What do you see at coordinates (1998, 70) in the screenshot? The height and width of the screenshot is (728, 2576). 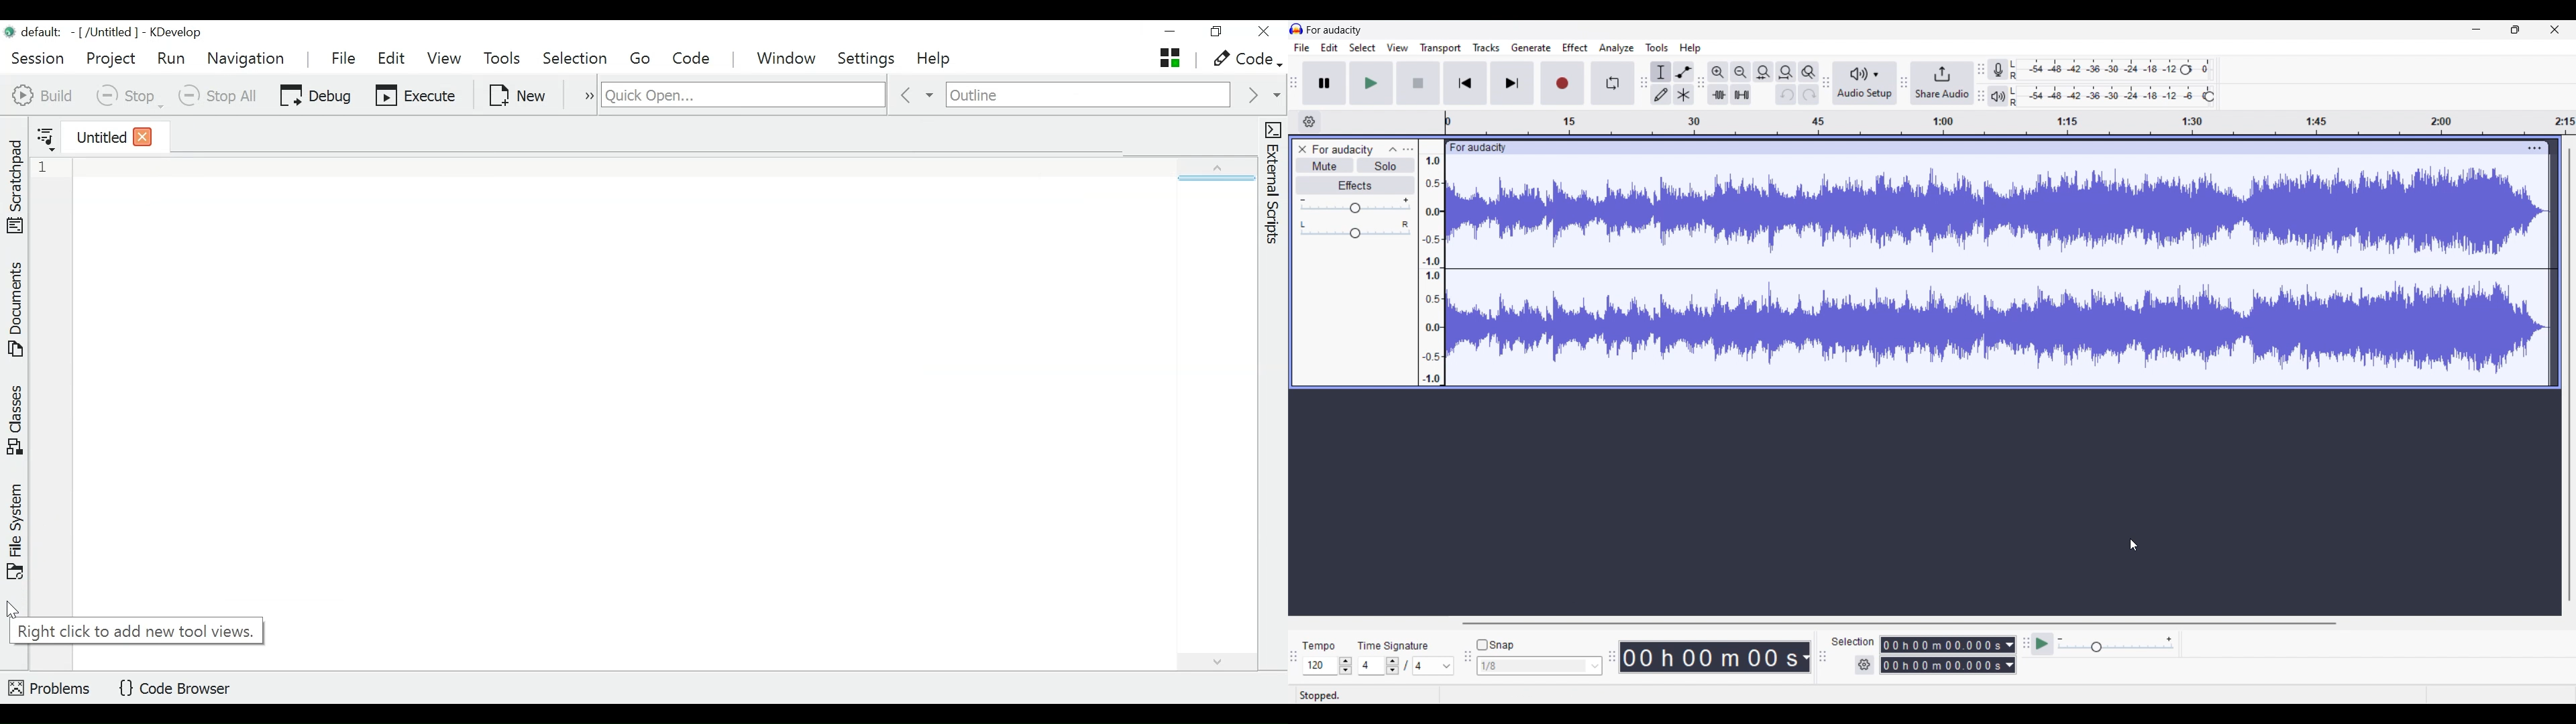 I see `Record meter` at bounding box center [1998, 70].